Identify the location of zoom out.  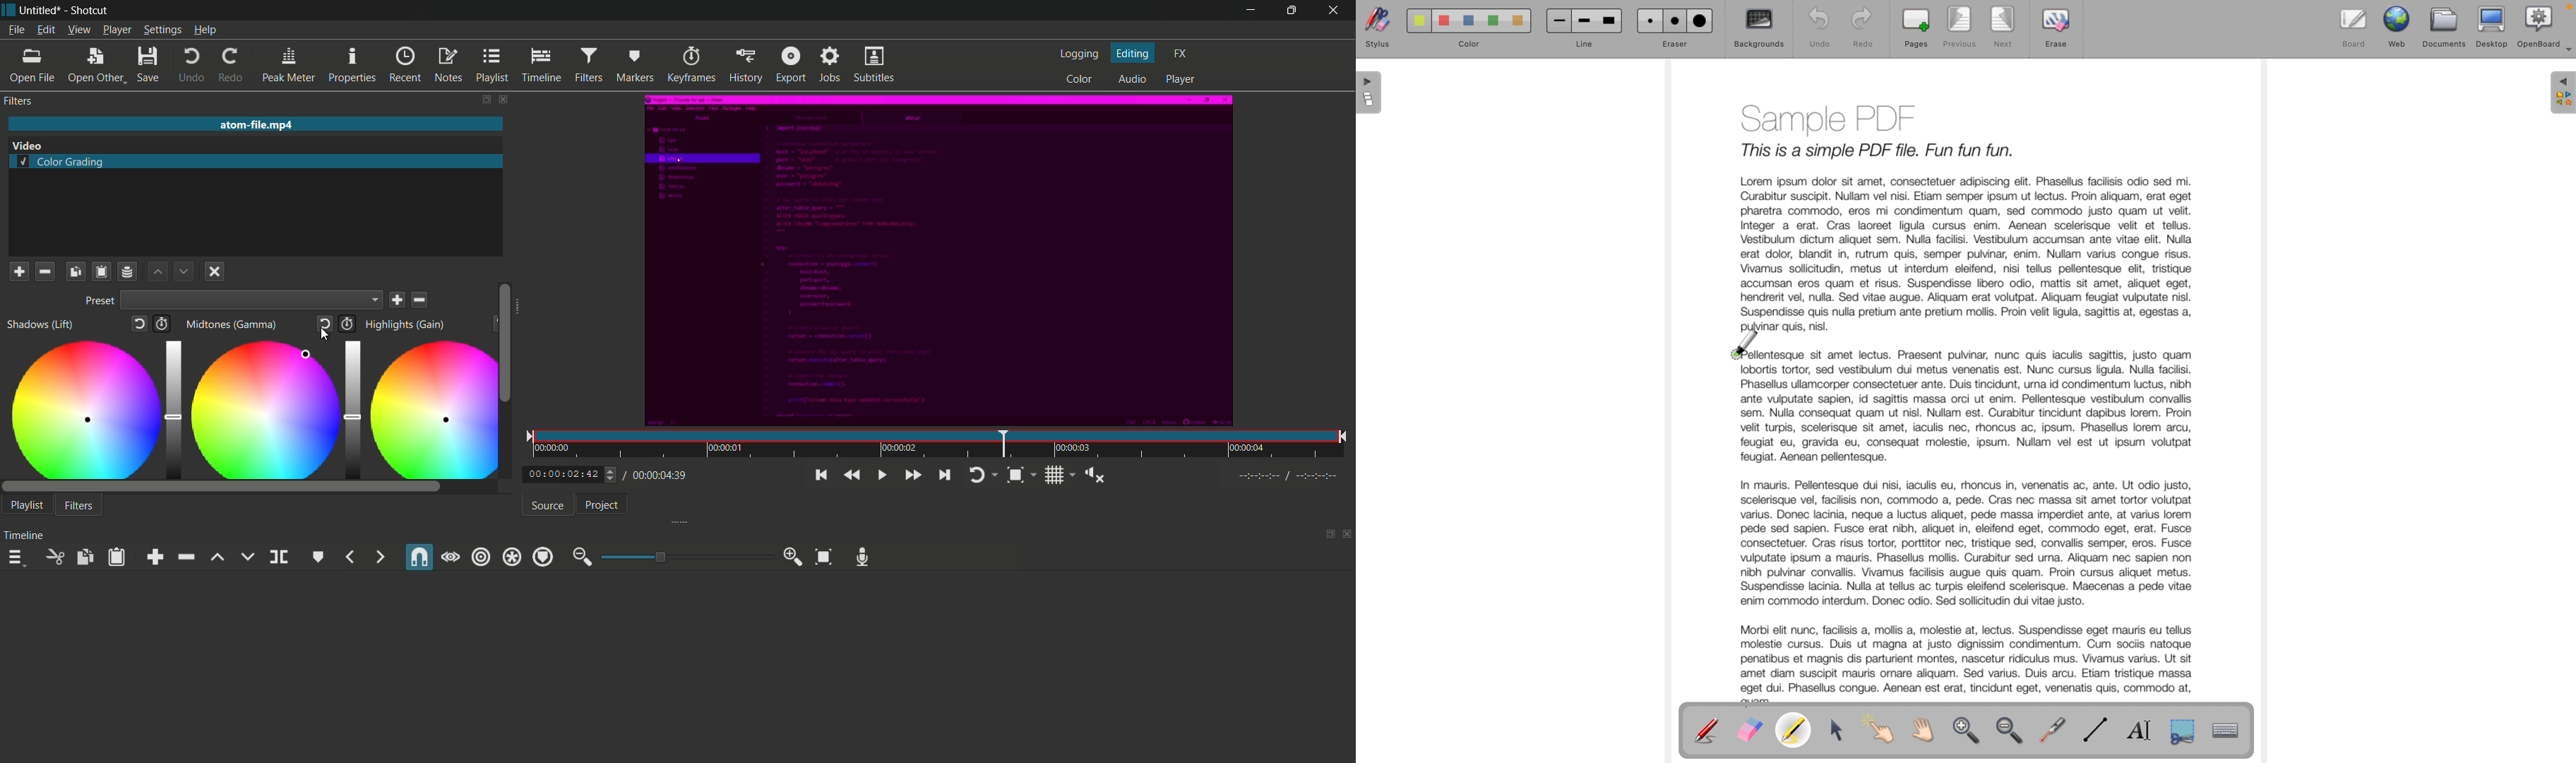
(581, 557).